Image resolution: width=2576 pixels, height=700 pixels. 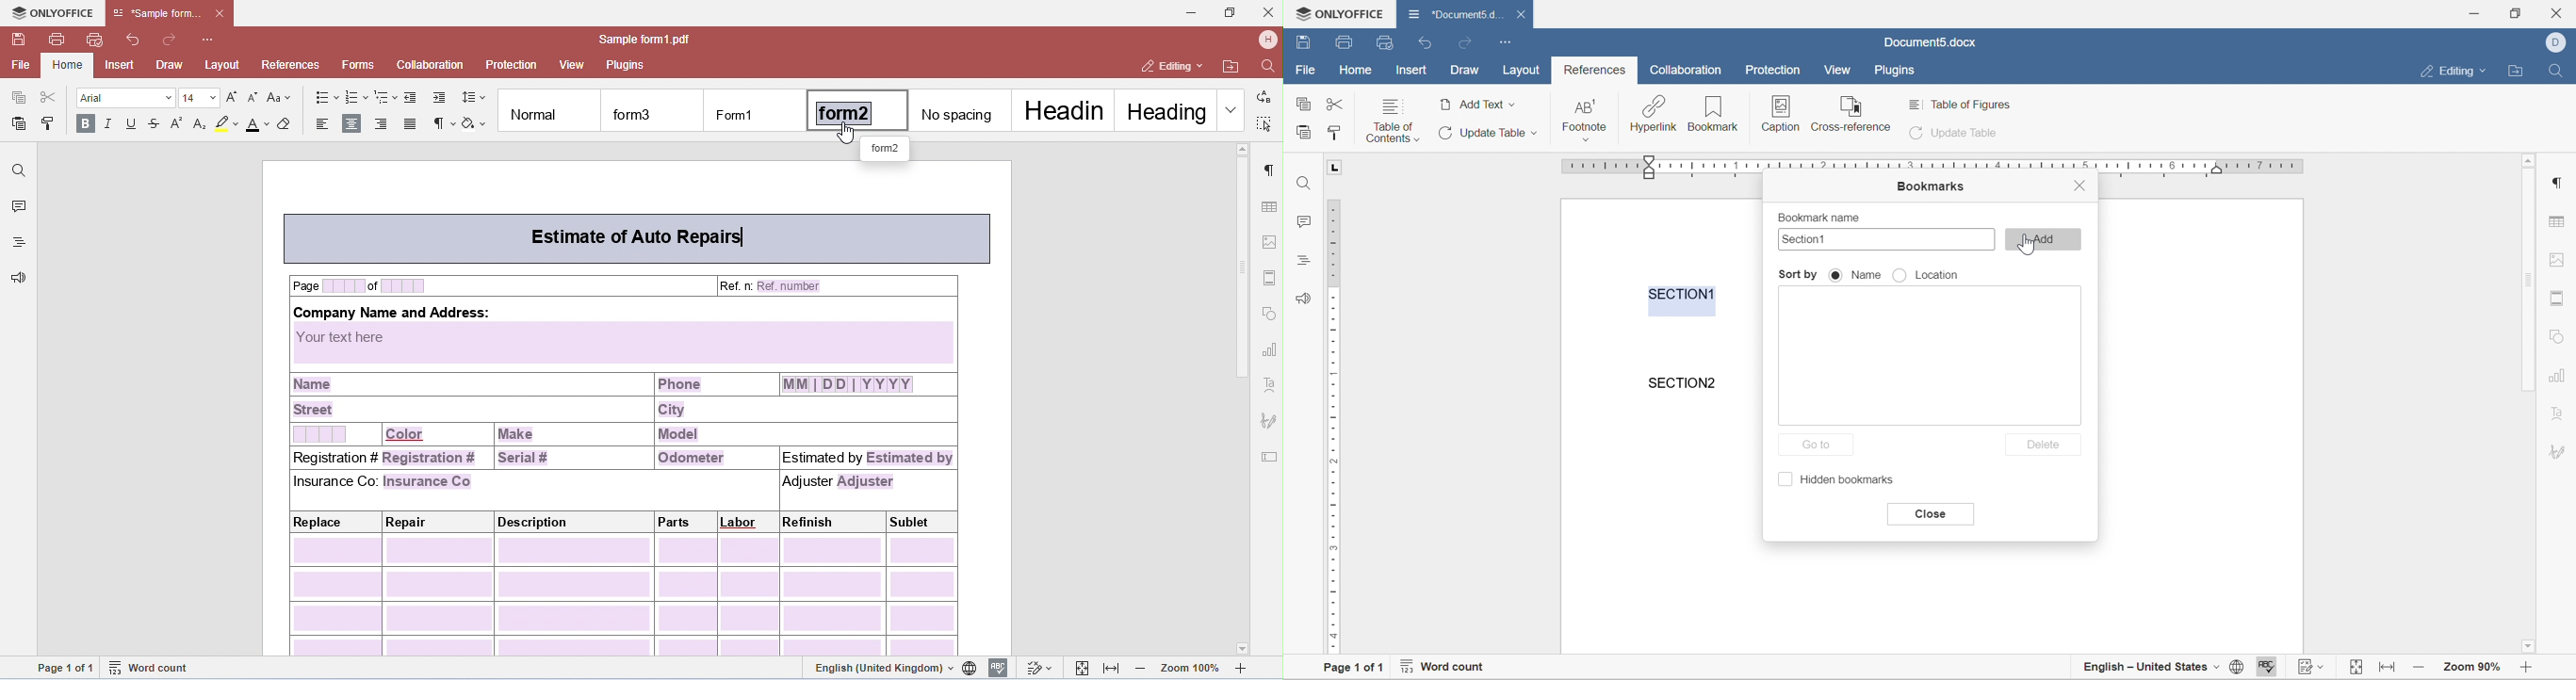 What do you see at coordinates (2530, 280) in the screenshot?
I see `scroll bar` at bounding box center [2530, 280].